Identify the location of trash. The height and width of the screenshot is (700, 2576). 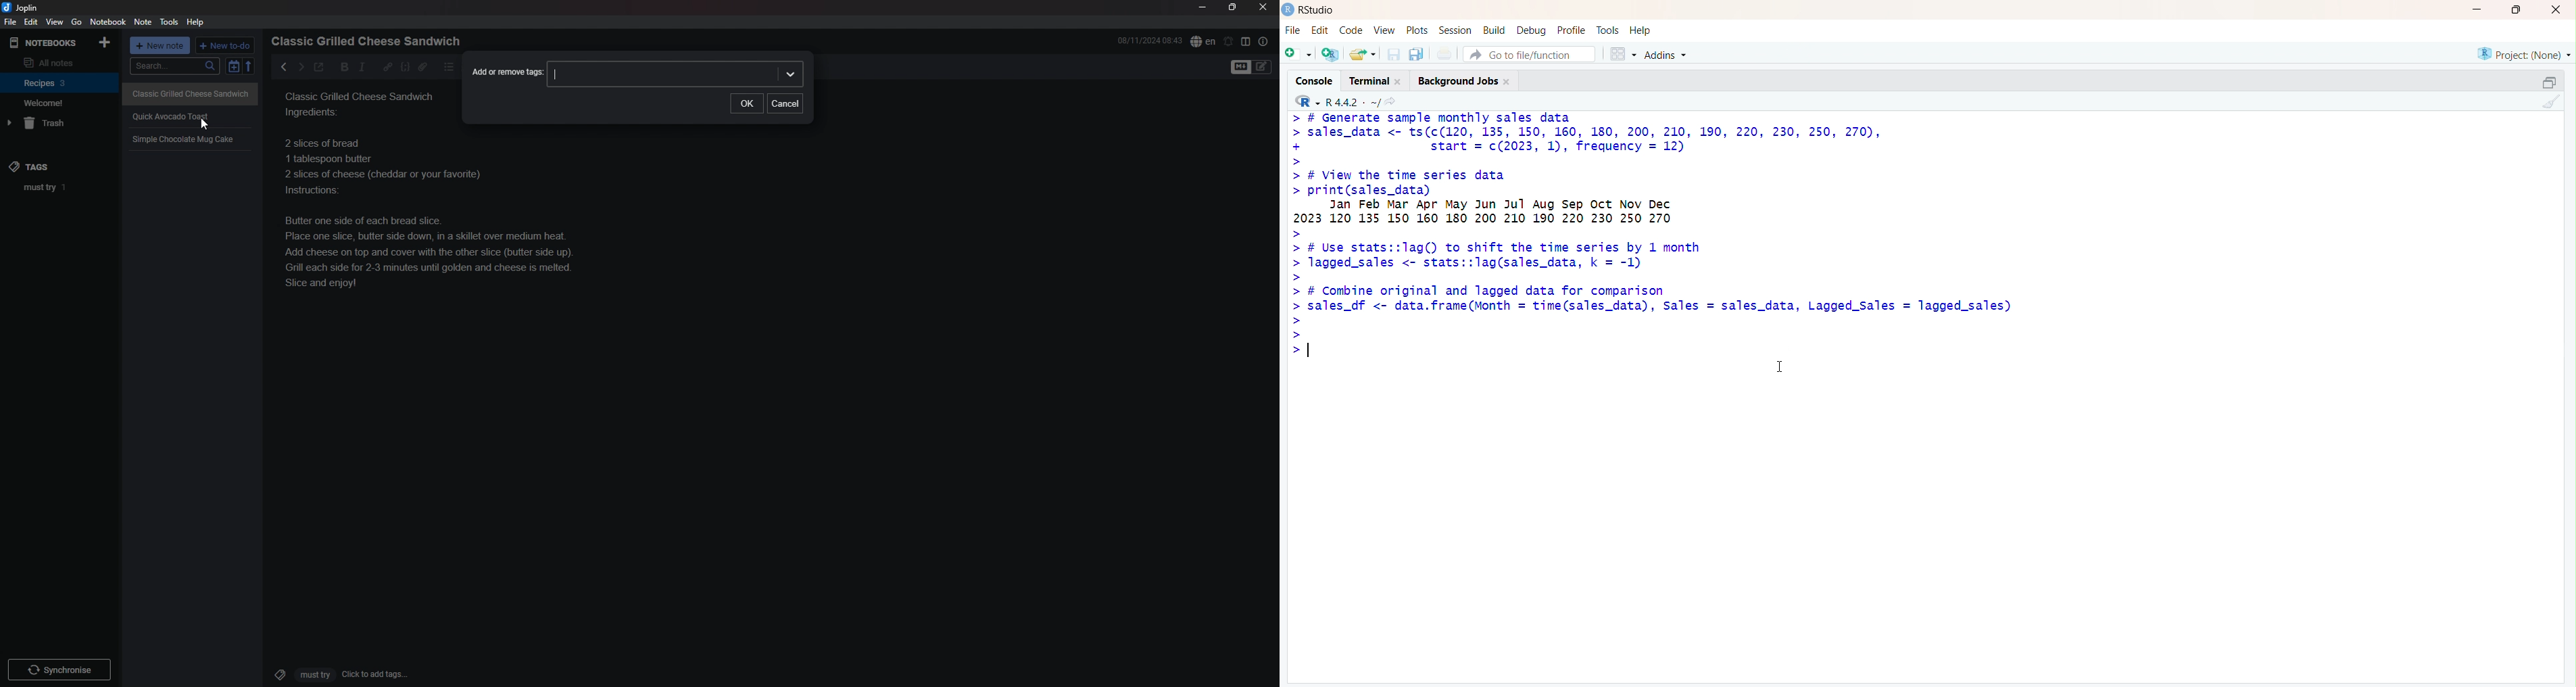
(61, 123).